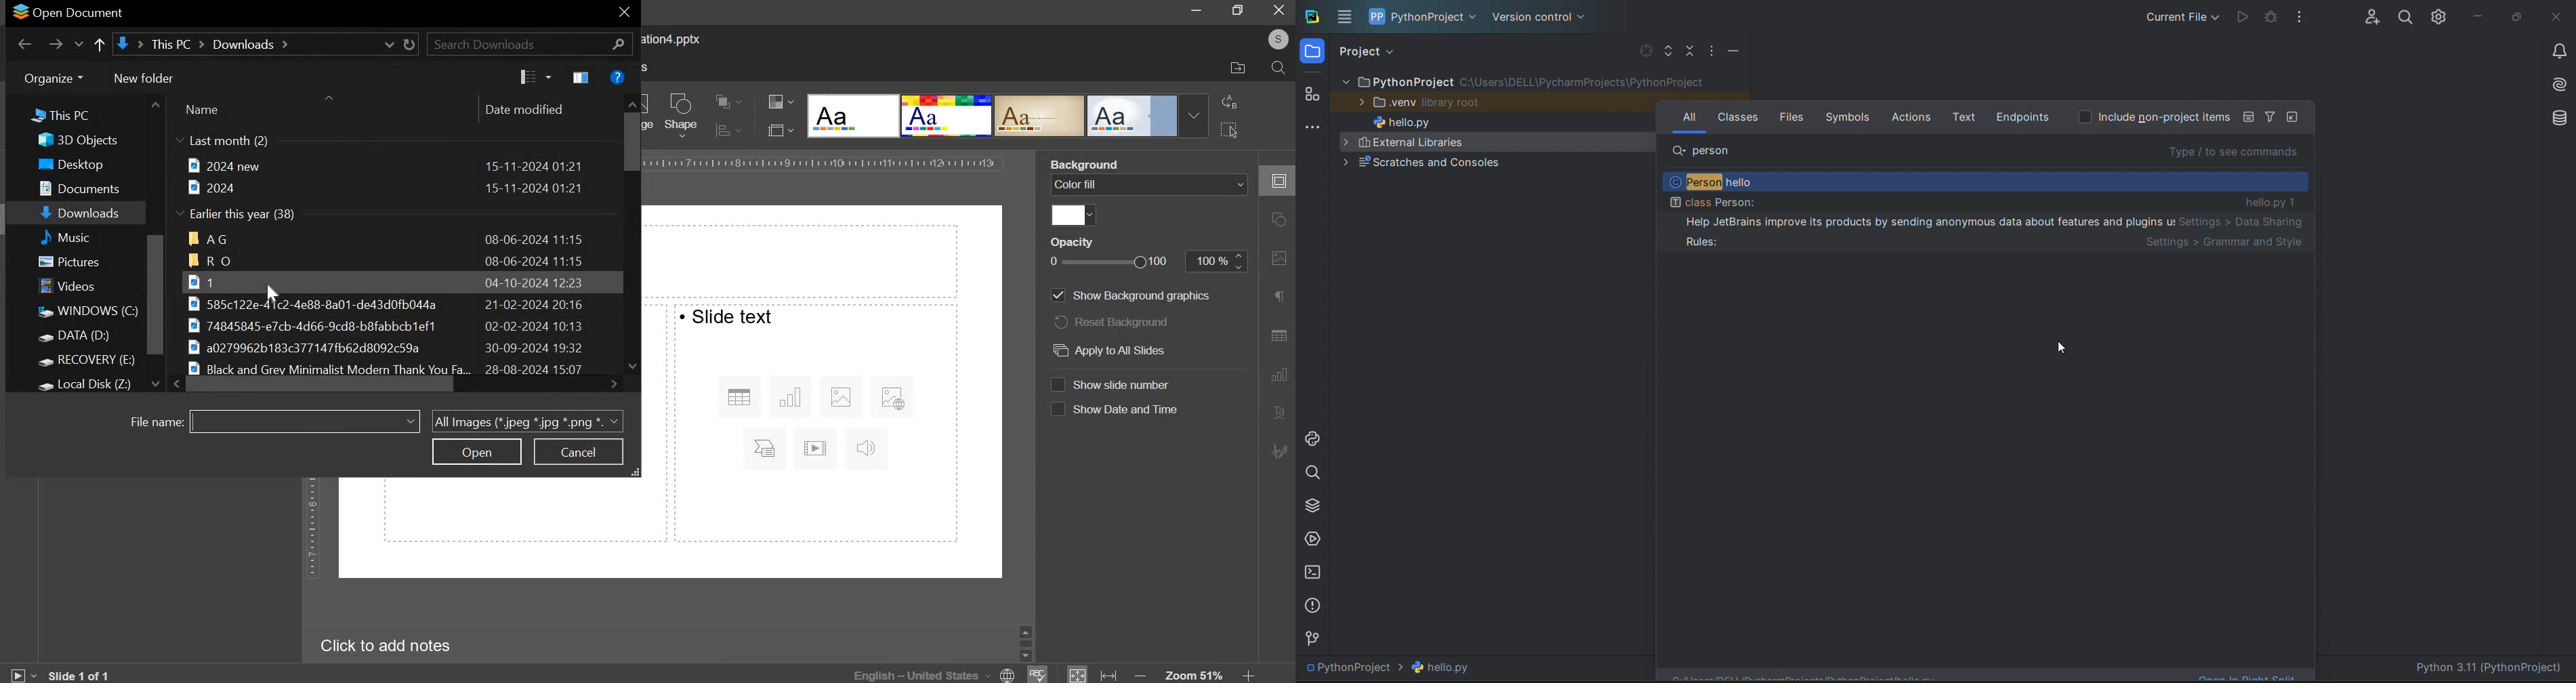 The width and height of the screenshot is (2576, 700). I want to click on change color theme, so click(775, 102).